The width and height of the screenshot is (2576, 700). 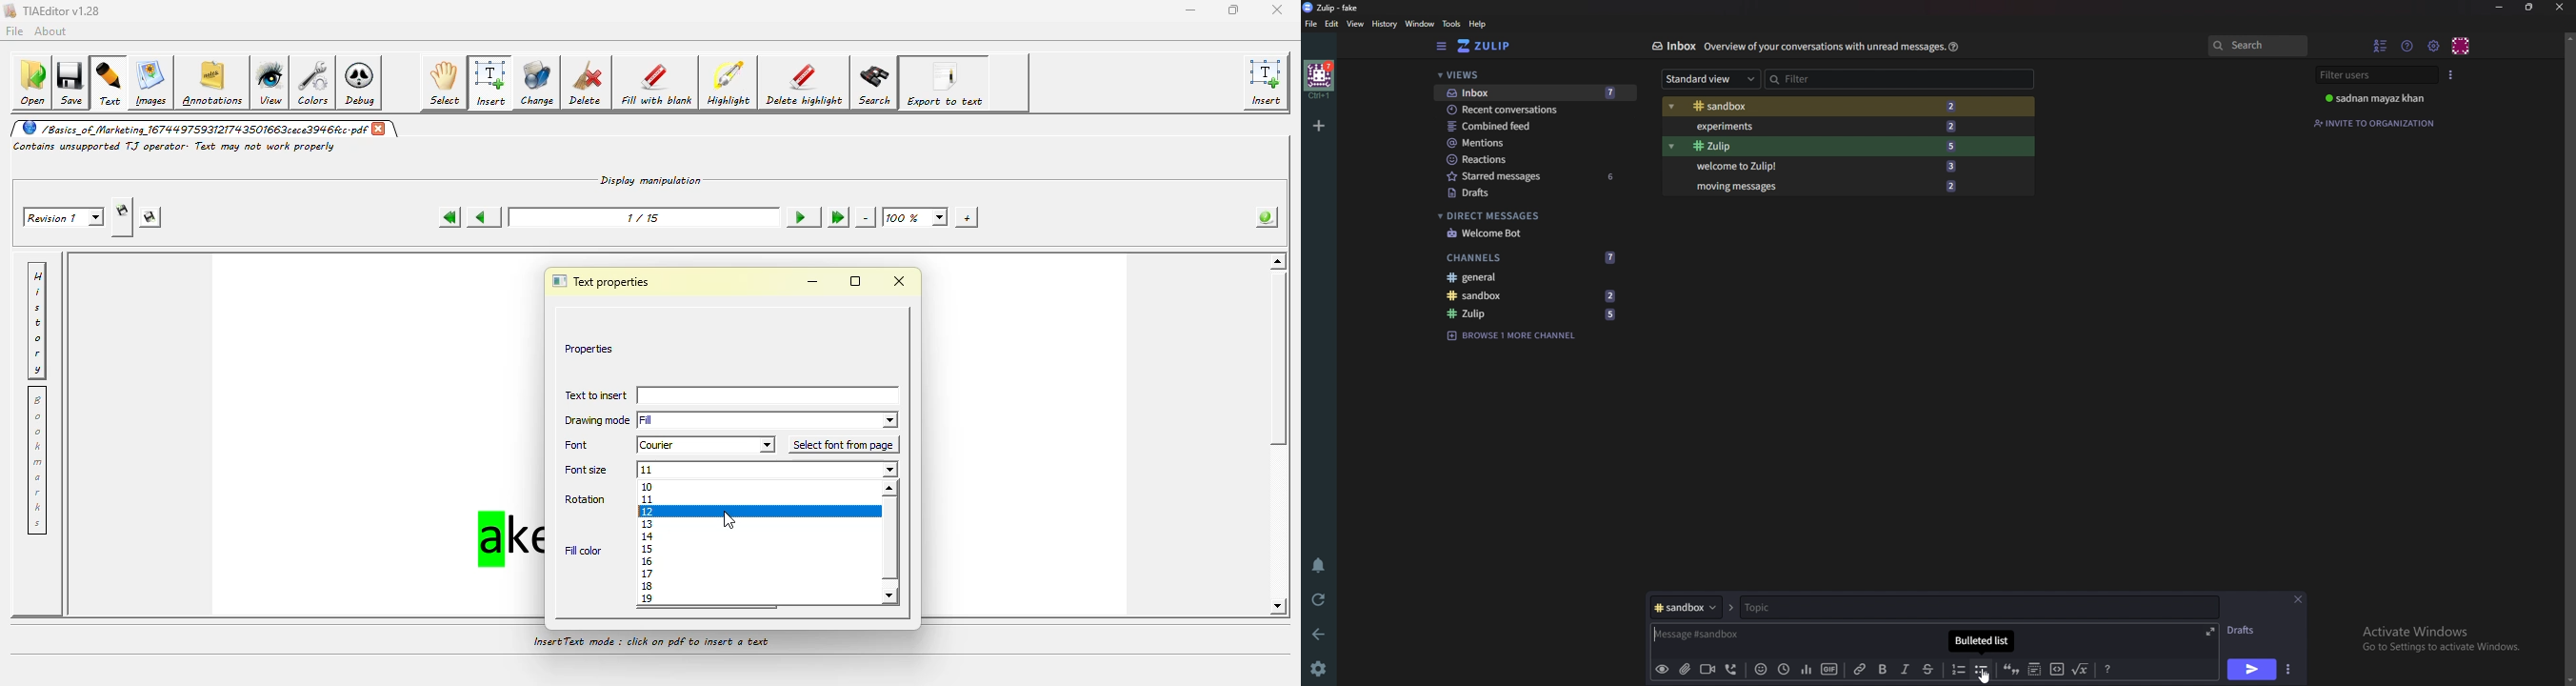 What do you see at coordinates (2257, 45) in the screenshot?
I see `search` at bounding box center [2257, 45].